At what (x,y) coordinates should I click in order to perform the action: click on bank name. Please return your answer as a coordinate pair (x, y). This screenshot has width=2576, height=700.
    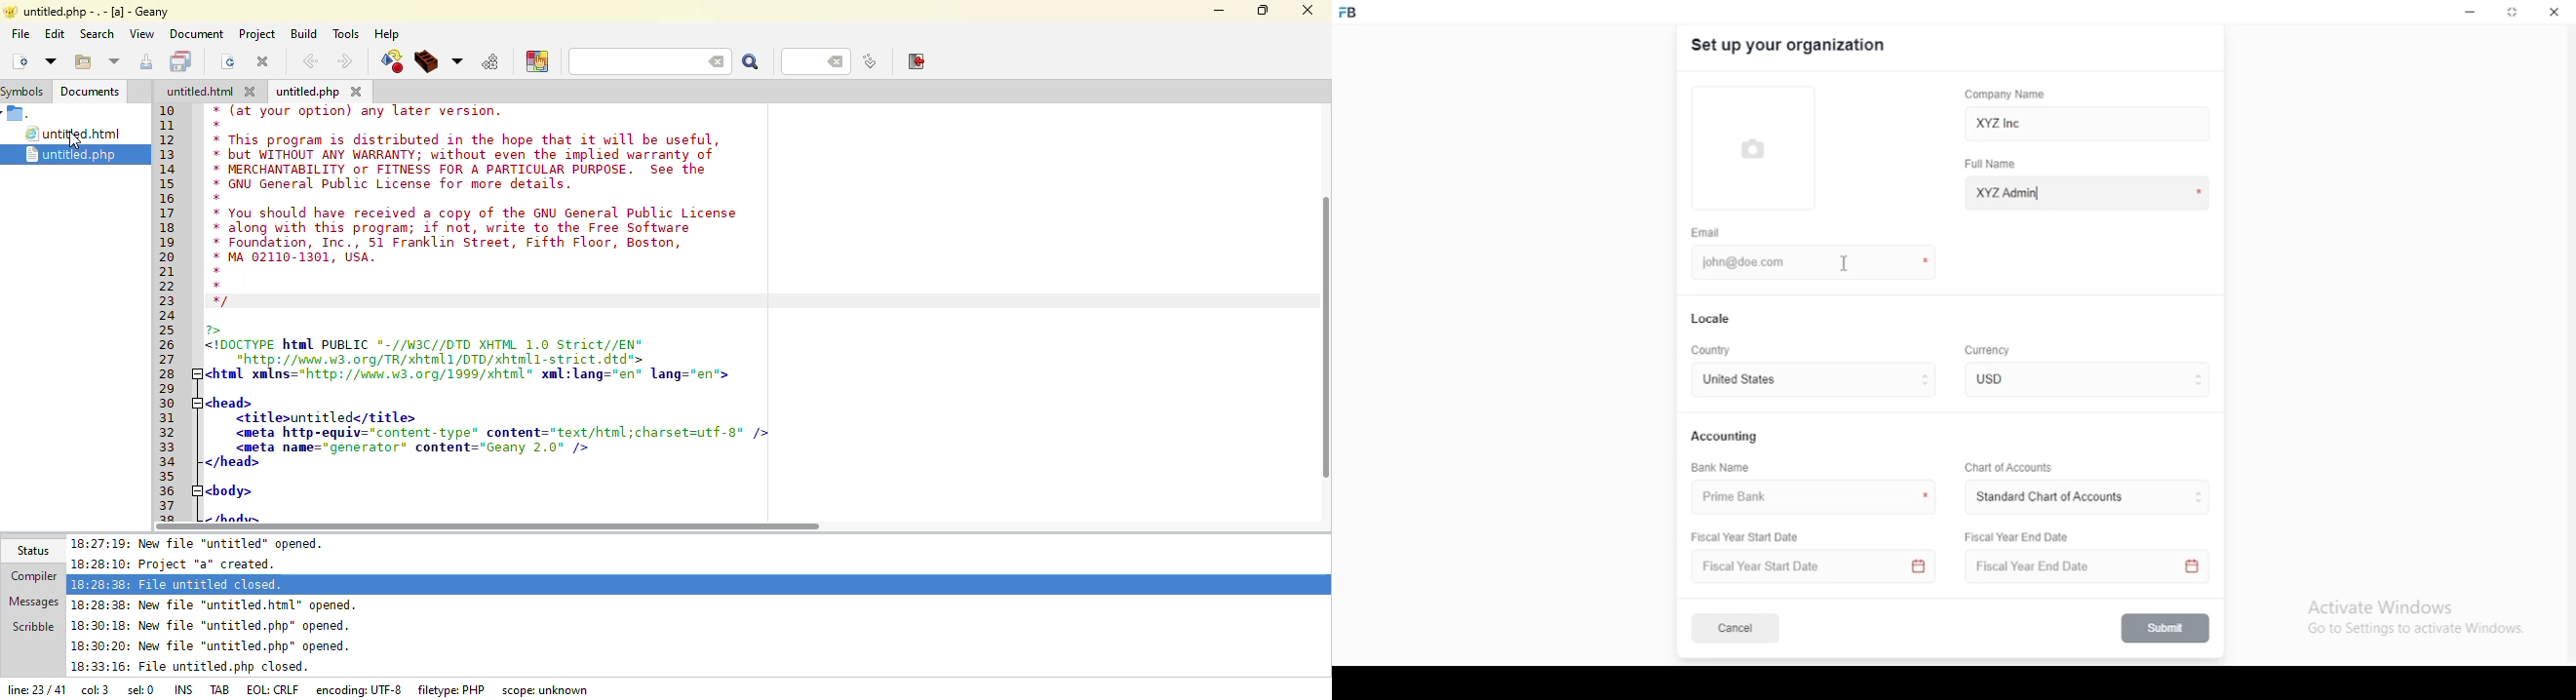
    Looking at the image, I should click on (1722, 468).